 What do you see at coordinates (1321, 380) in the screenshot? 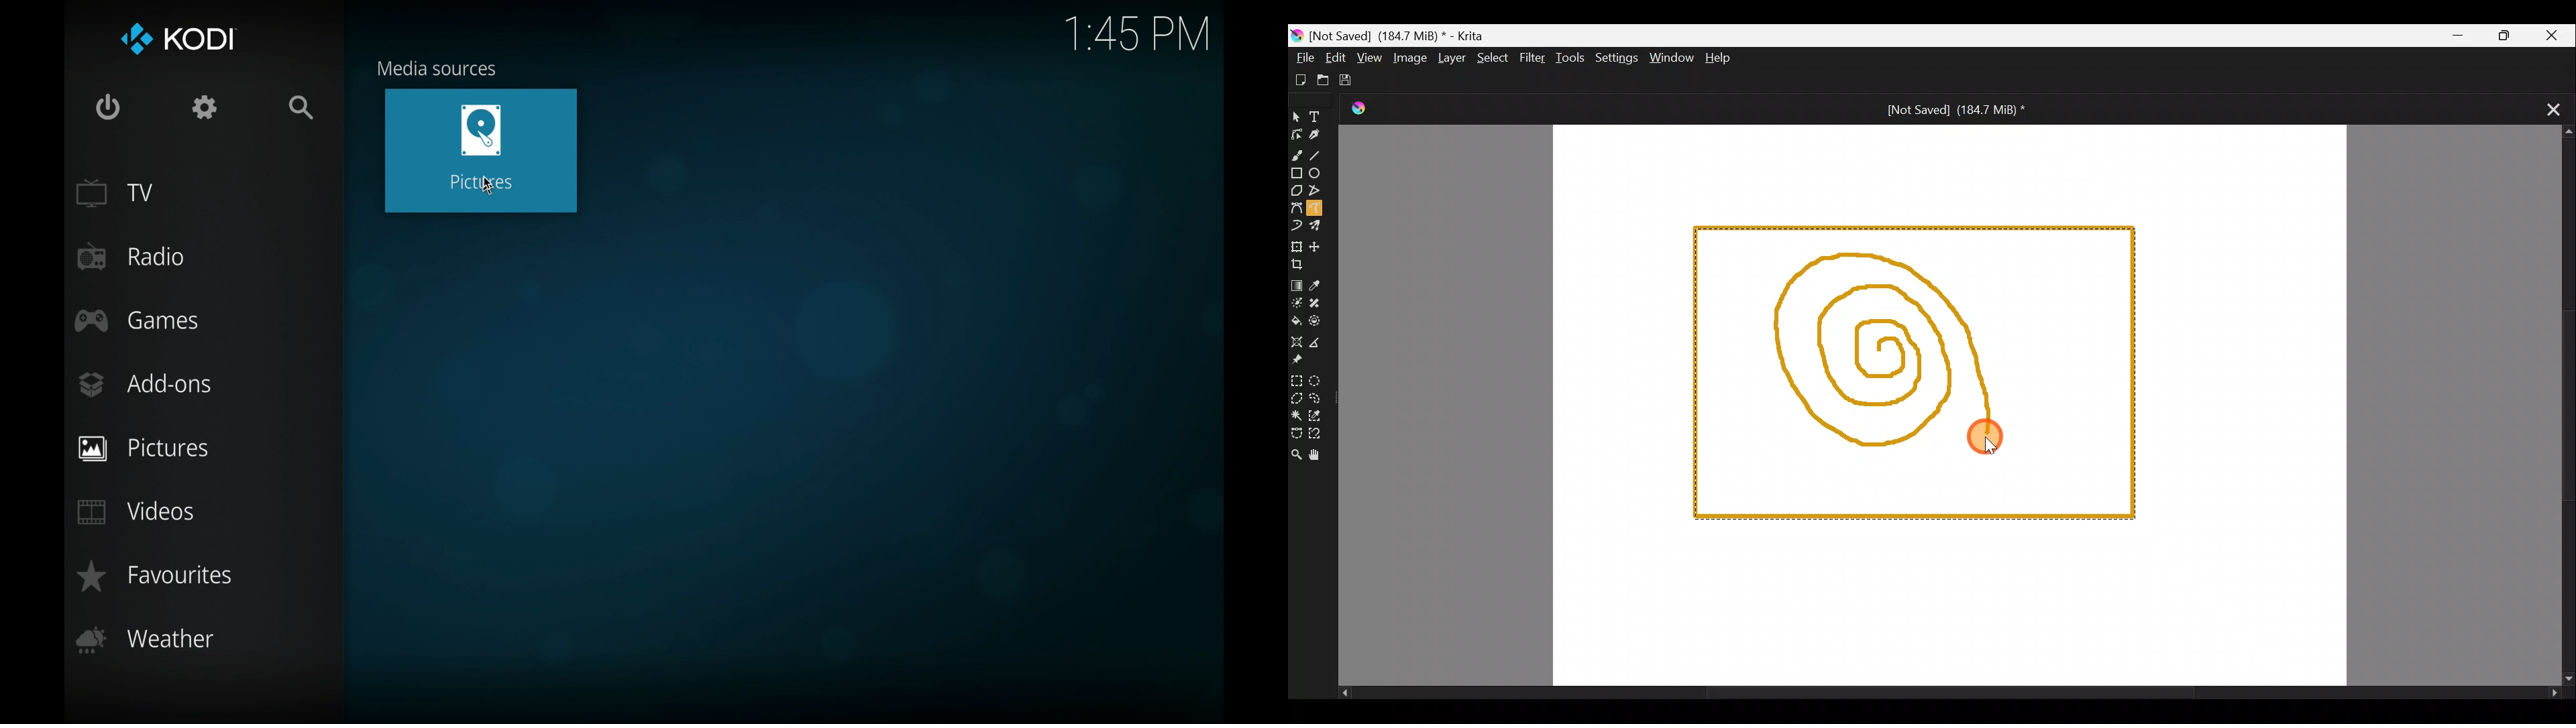
I see `Elliptical selection tool` at bounding box center [1321, 380].